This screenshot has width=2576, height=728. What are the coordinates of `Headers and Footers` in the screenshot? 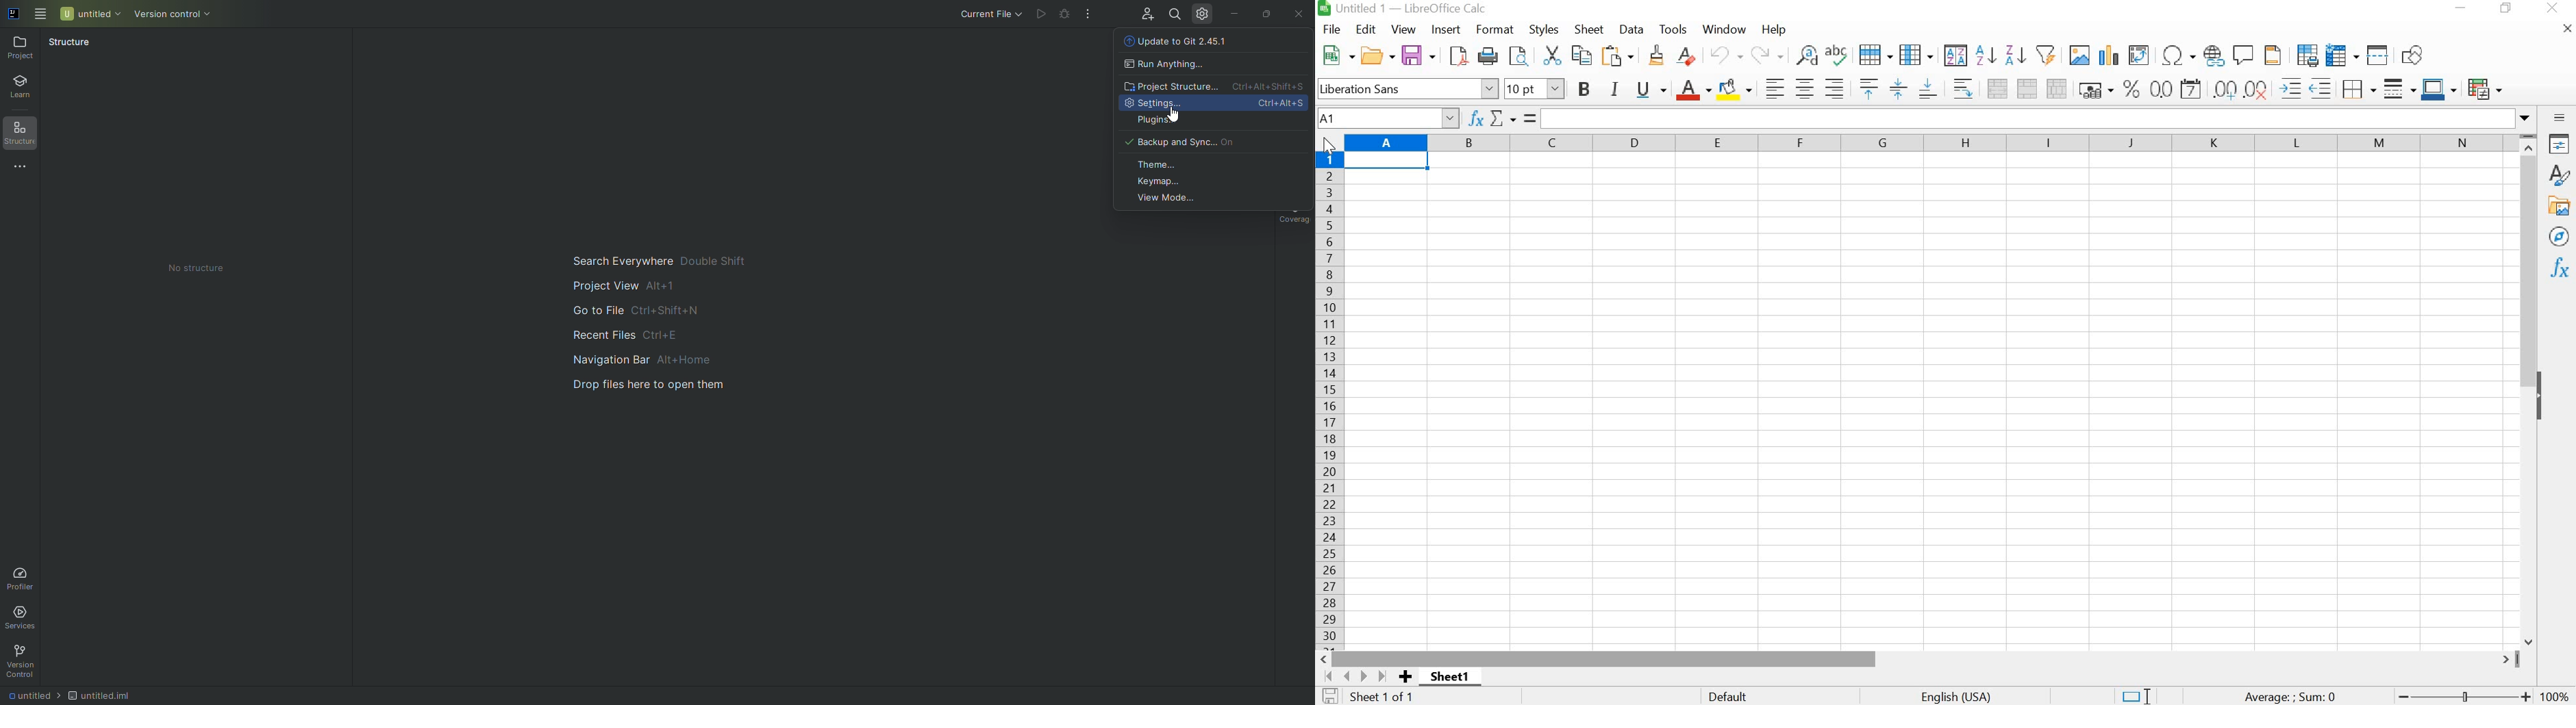 It's located at (2275, 55).